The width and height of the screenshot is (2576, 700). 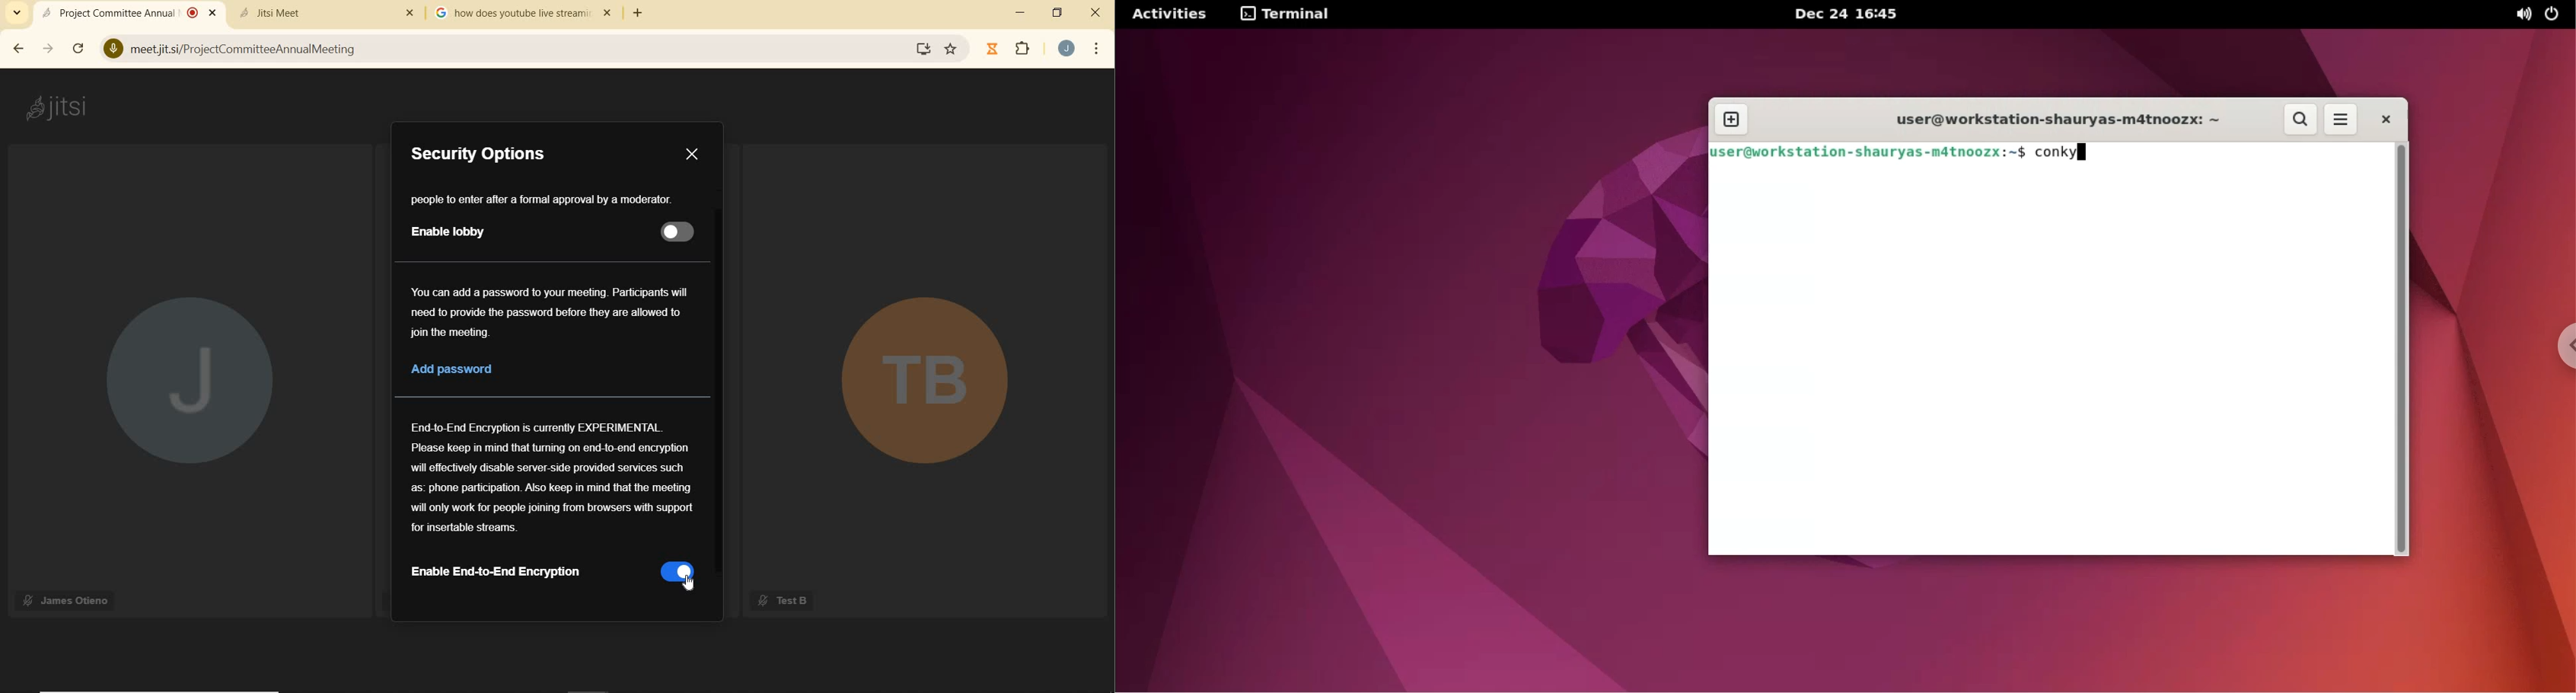 What do you see at coordinates (478, 153) in the screenshot?
I see `Security Options` at bounding box center [478, 153].